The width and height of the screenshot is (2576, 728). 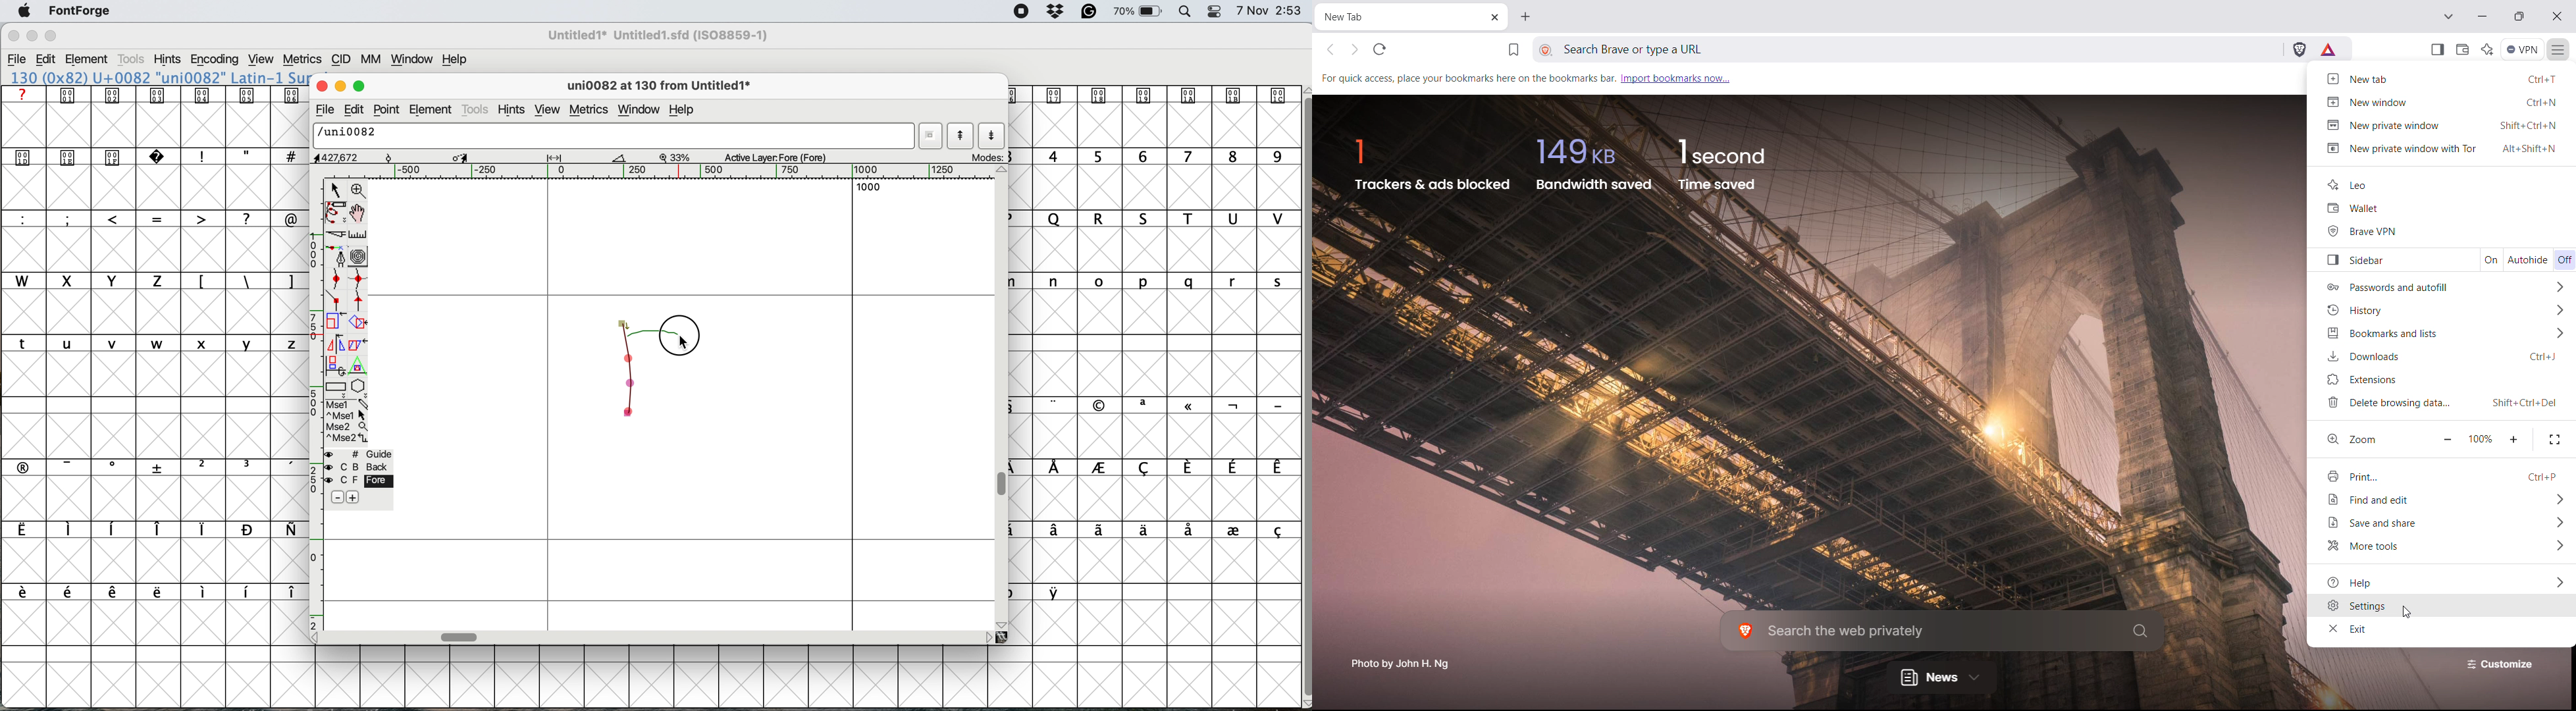 What do you see at coordinates (515, 111) in the screenshot?
I see `hints` at bounding box center [515, 111].